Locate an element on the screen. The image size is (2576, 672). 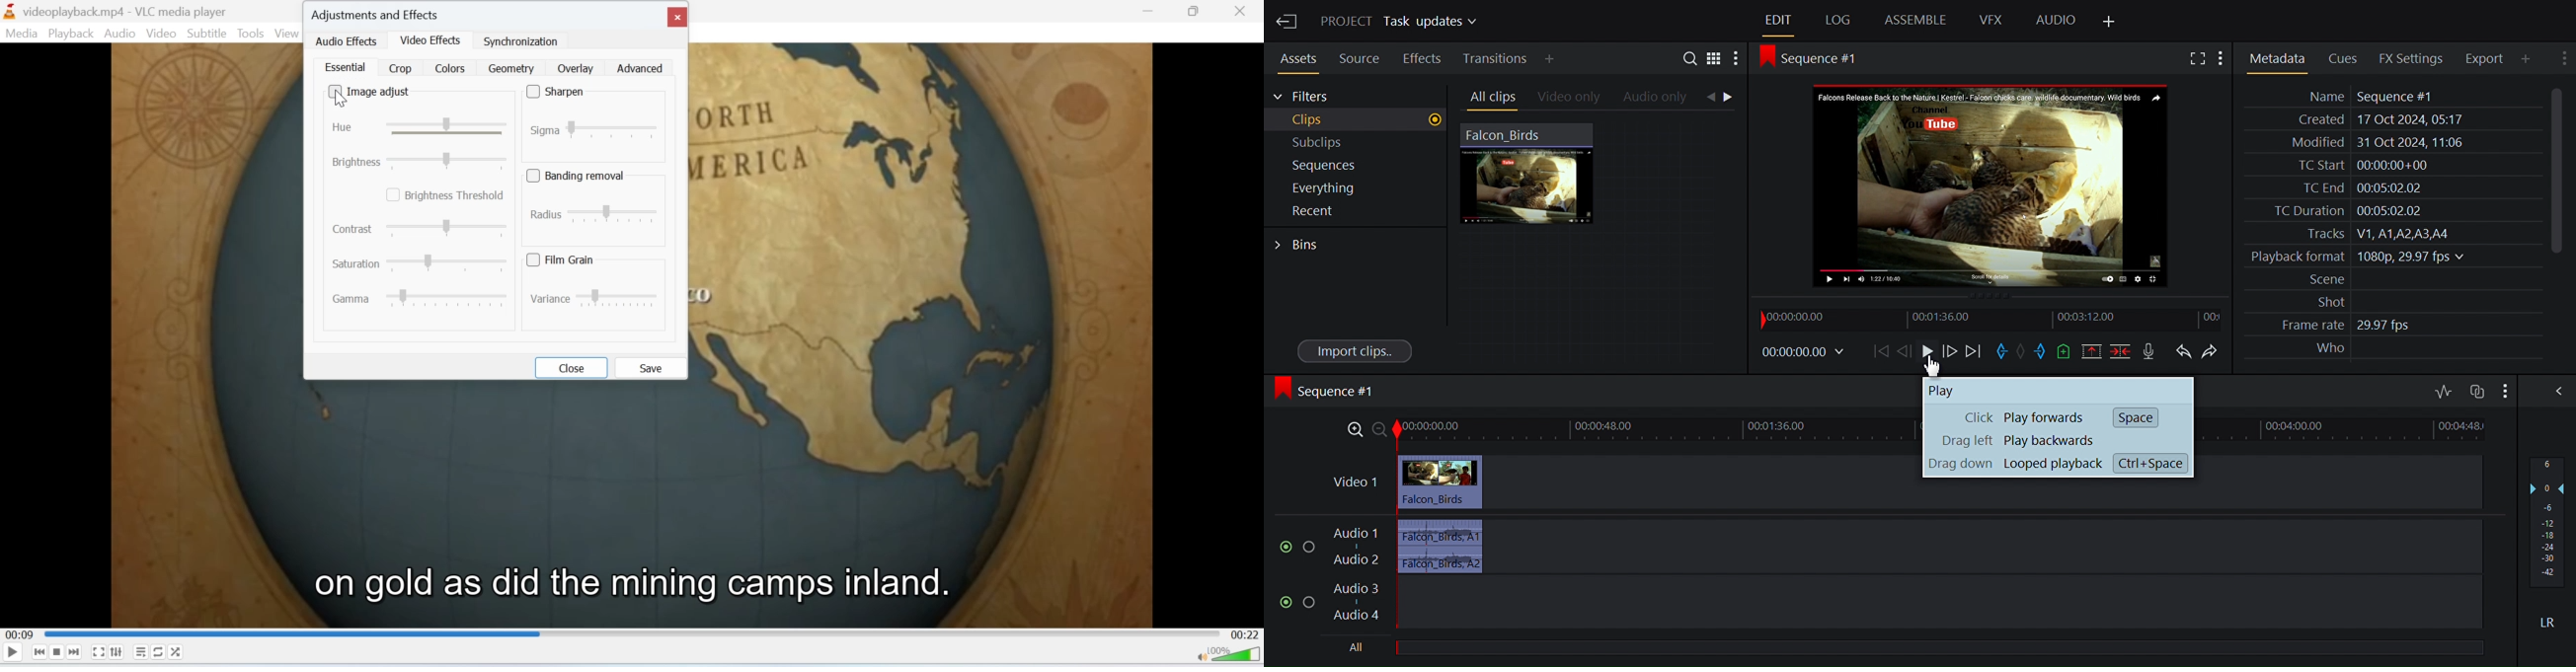
Fullscreen is located at coordinates (99, 652).